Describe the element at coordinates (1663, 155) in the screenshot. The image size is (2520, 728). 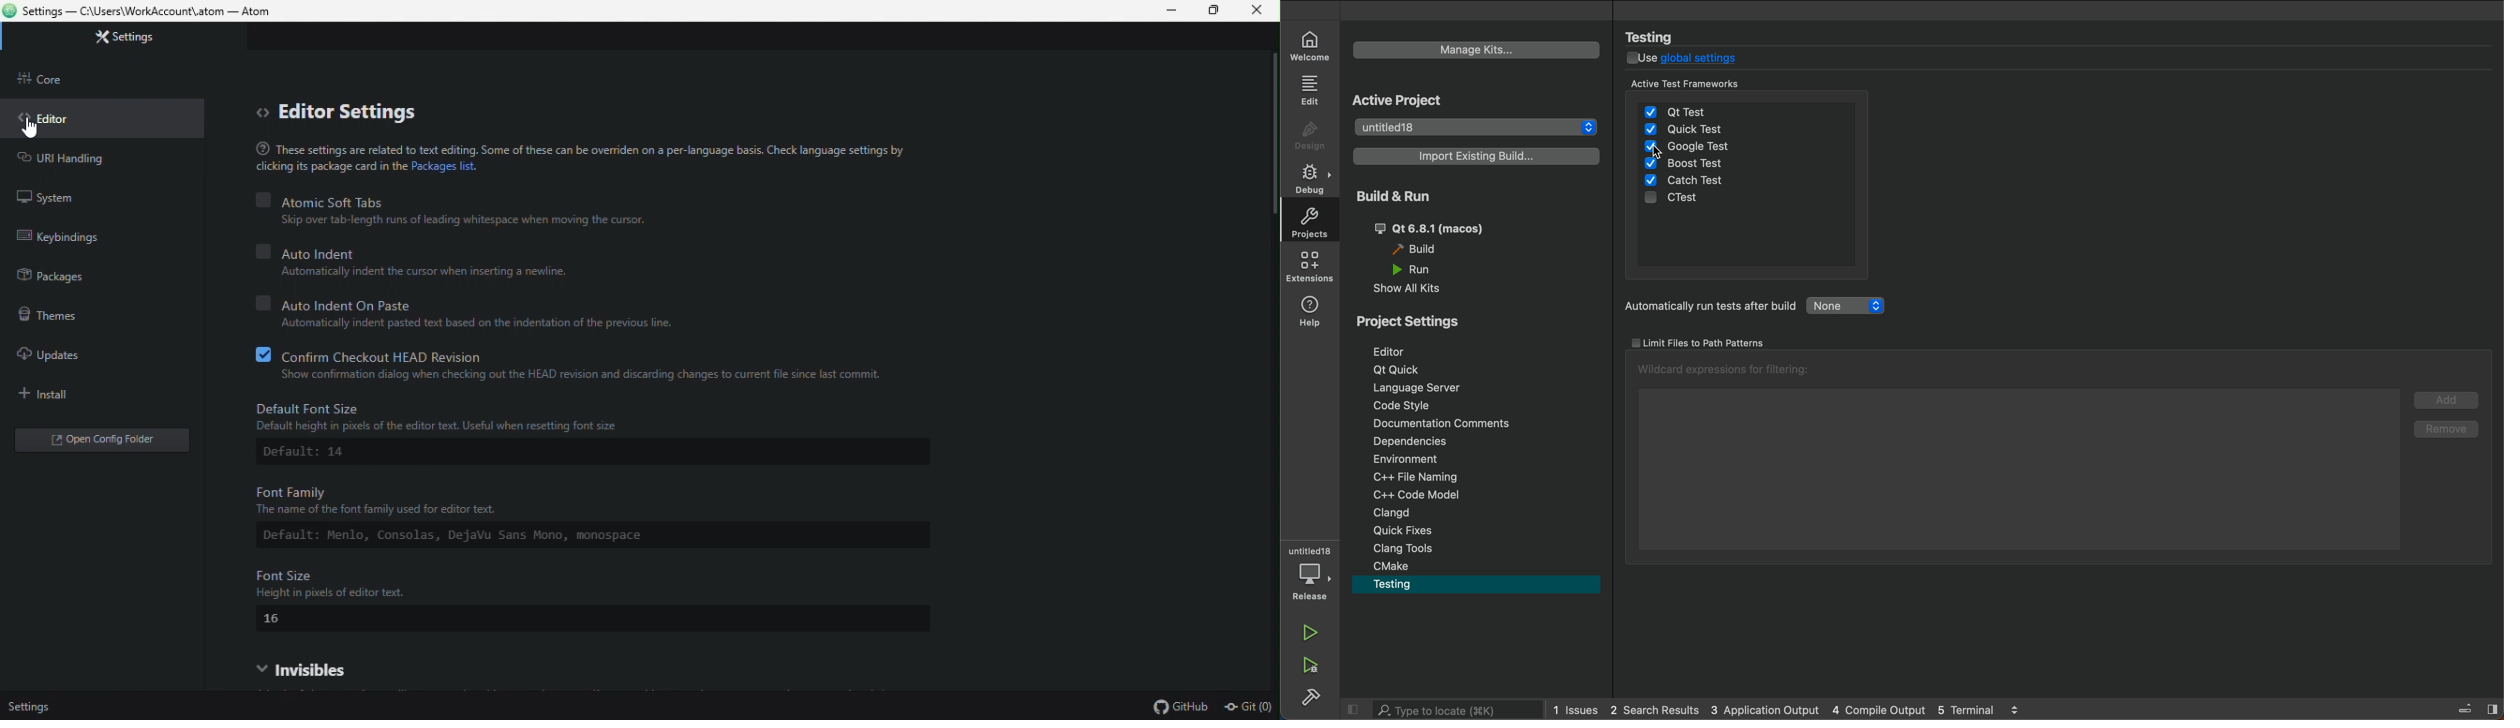
I see `cursor` at that location.